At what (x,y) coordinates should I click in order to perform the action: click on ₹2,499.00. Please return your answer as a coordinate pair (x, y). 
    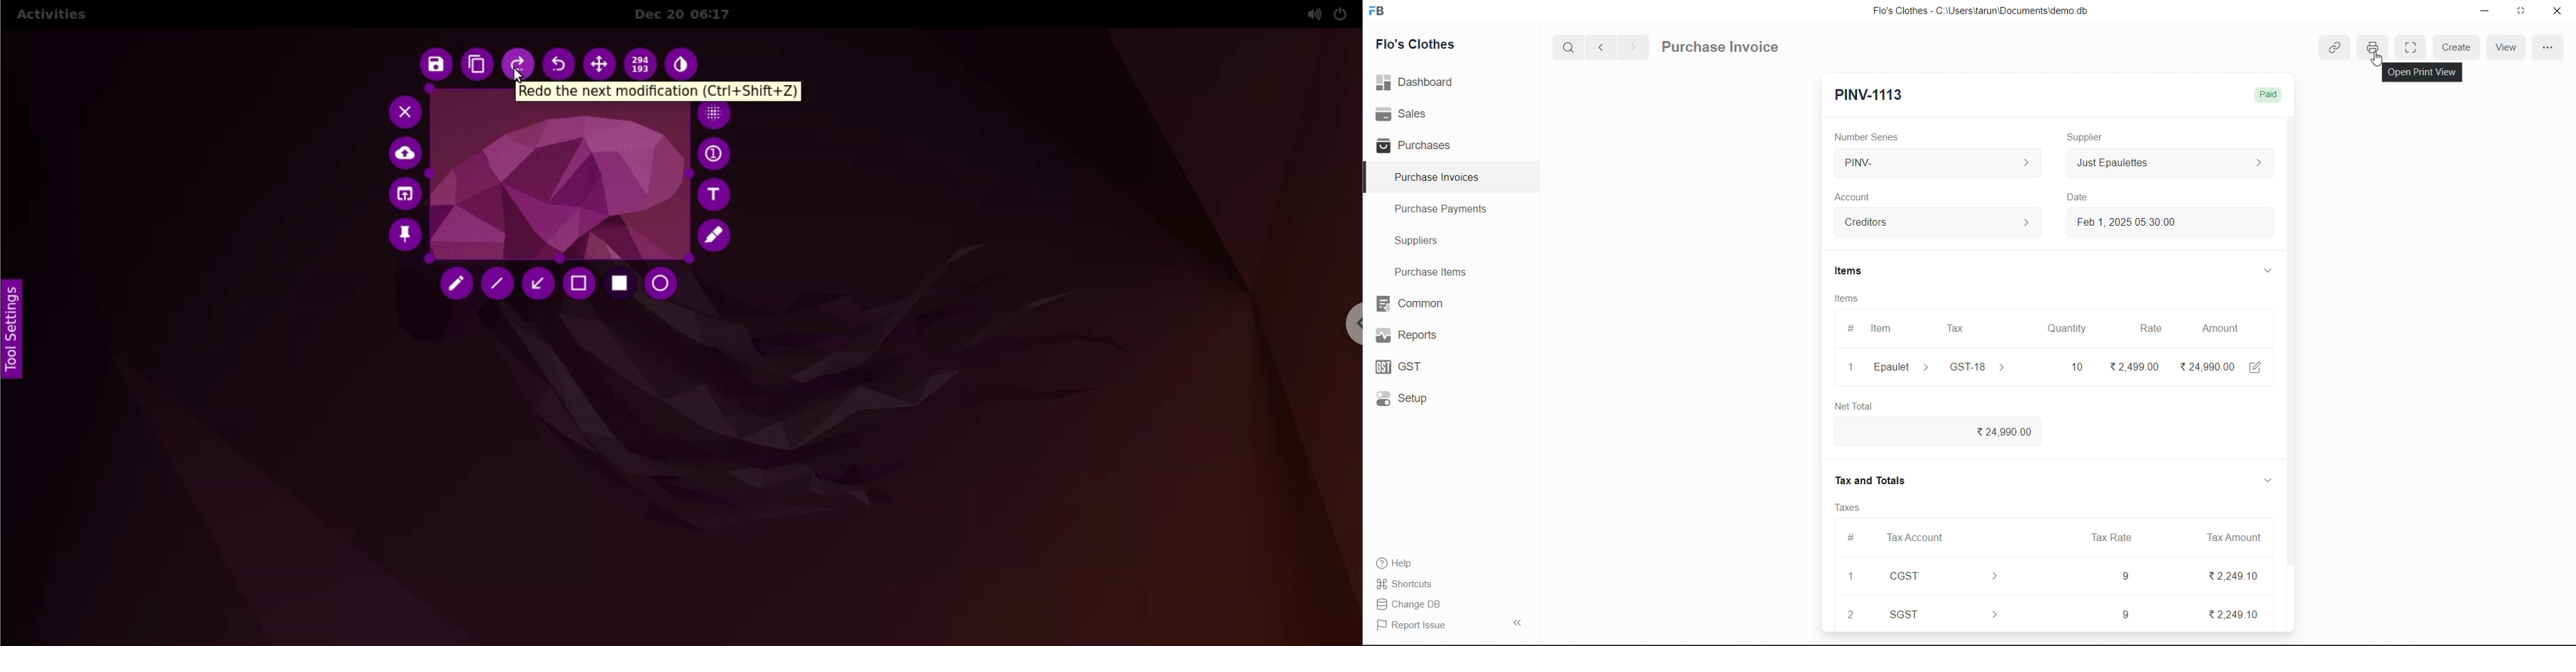
    Looking at the image, I should click on (2135, 365).